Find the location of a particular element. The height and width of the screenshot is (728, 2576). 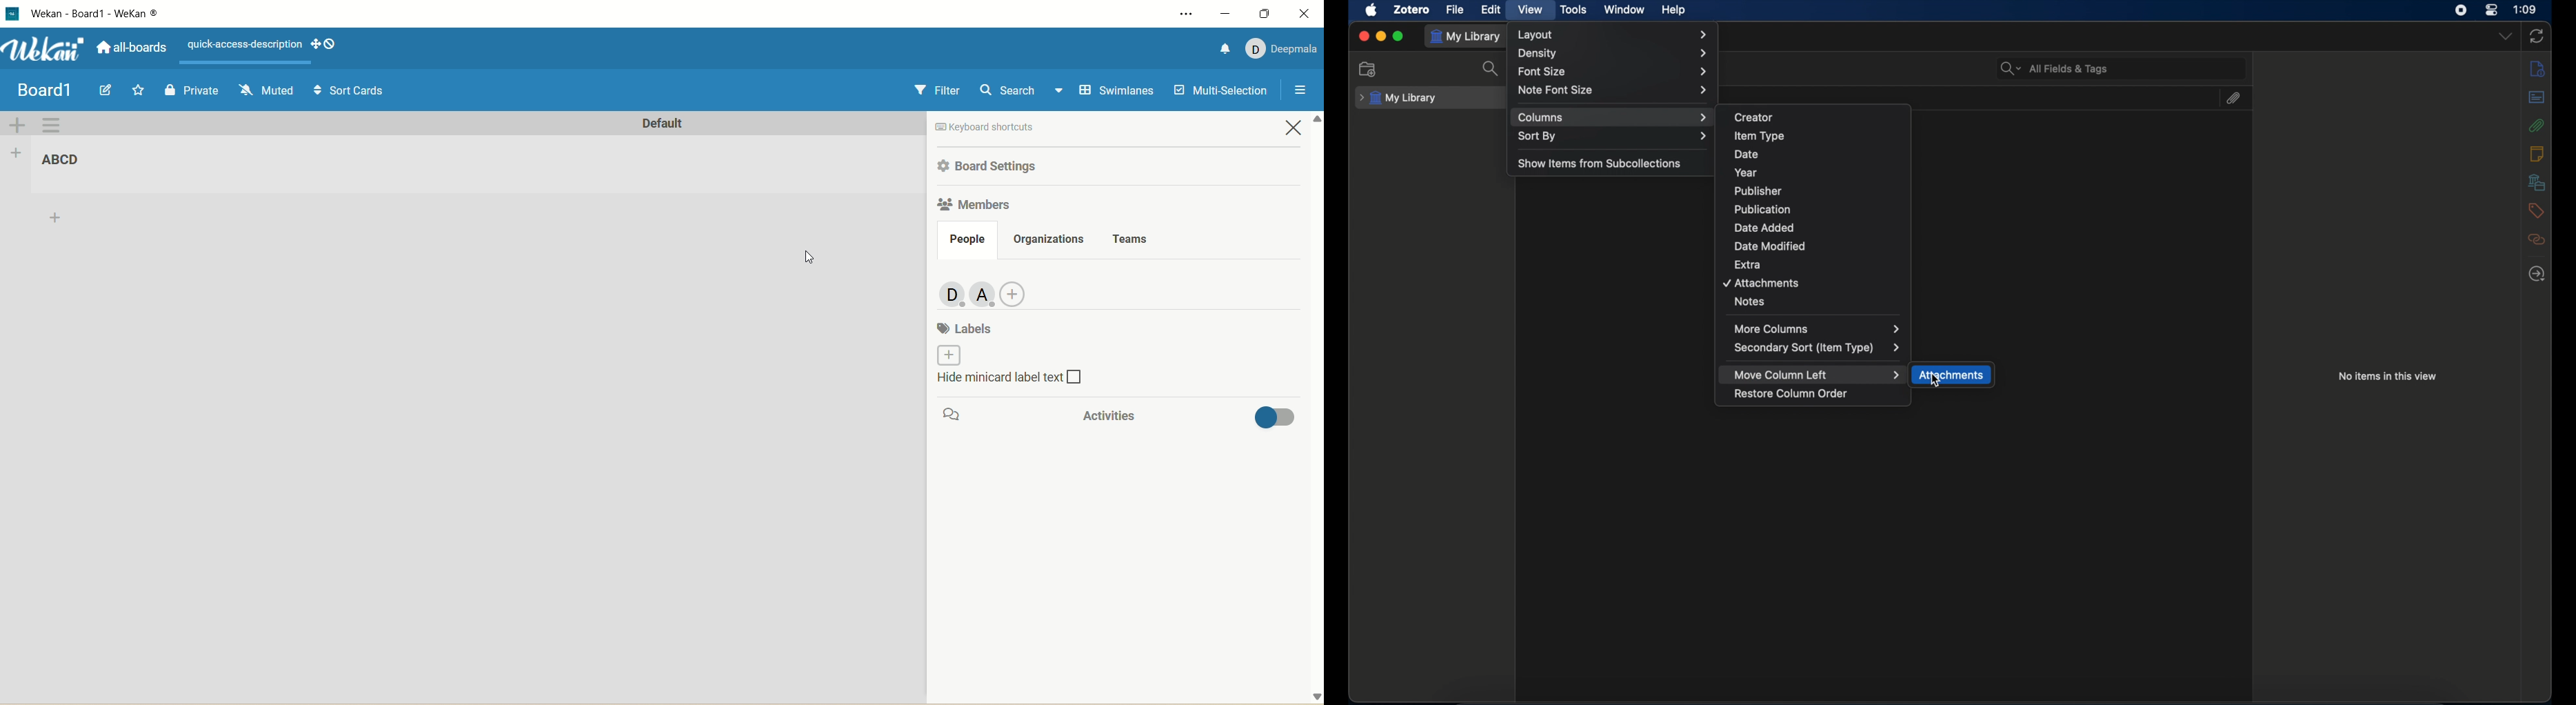

my boards is located at coordinates (59, 88).